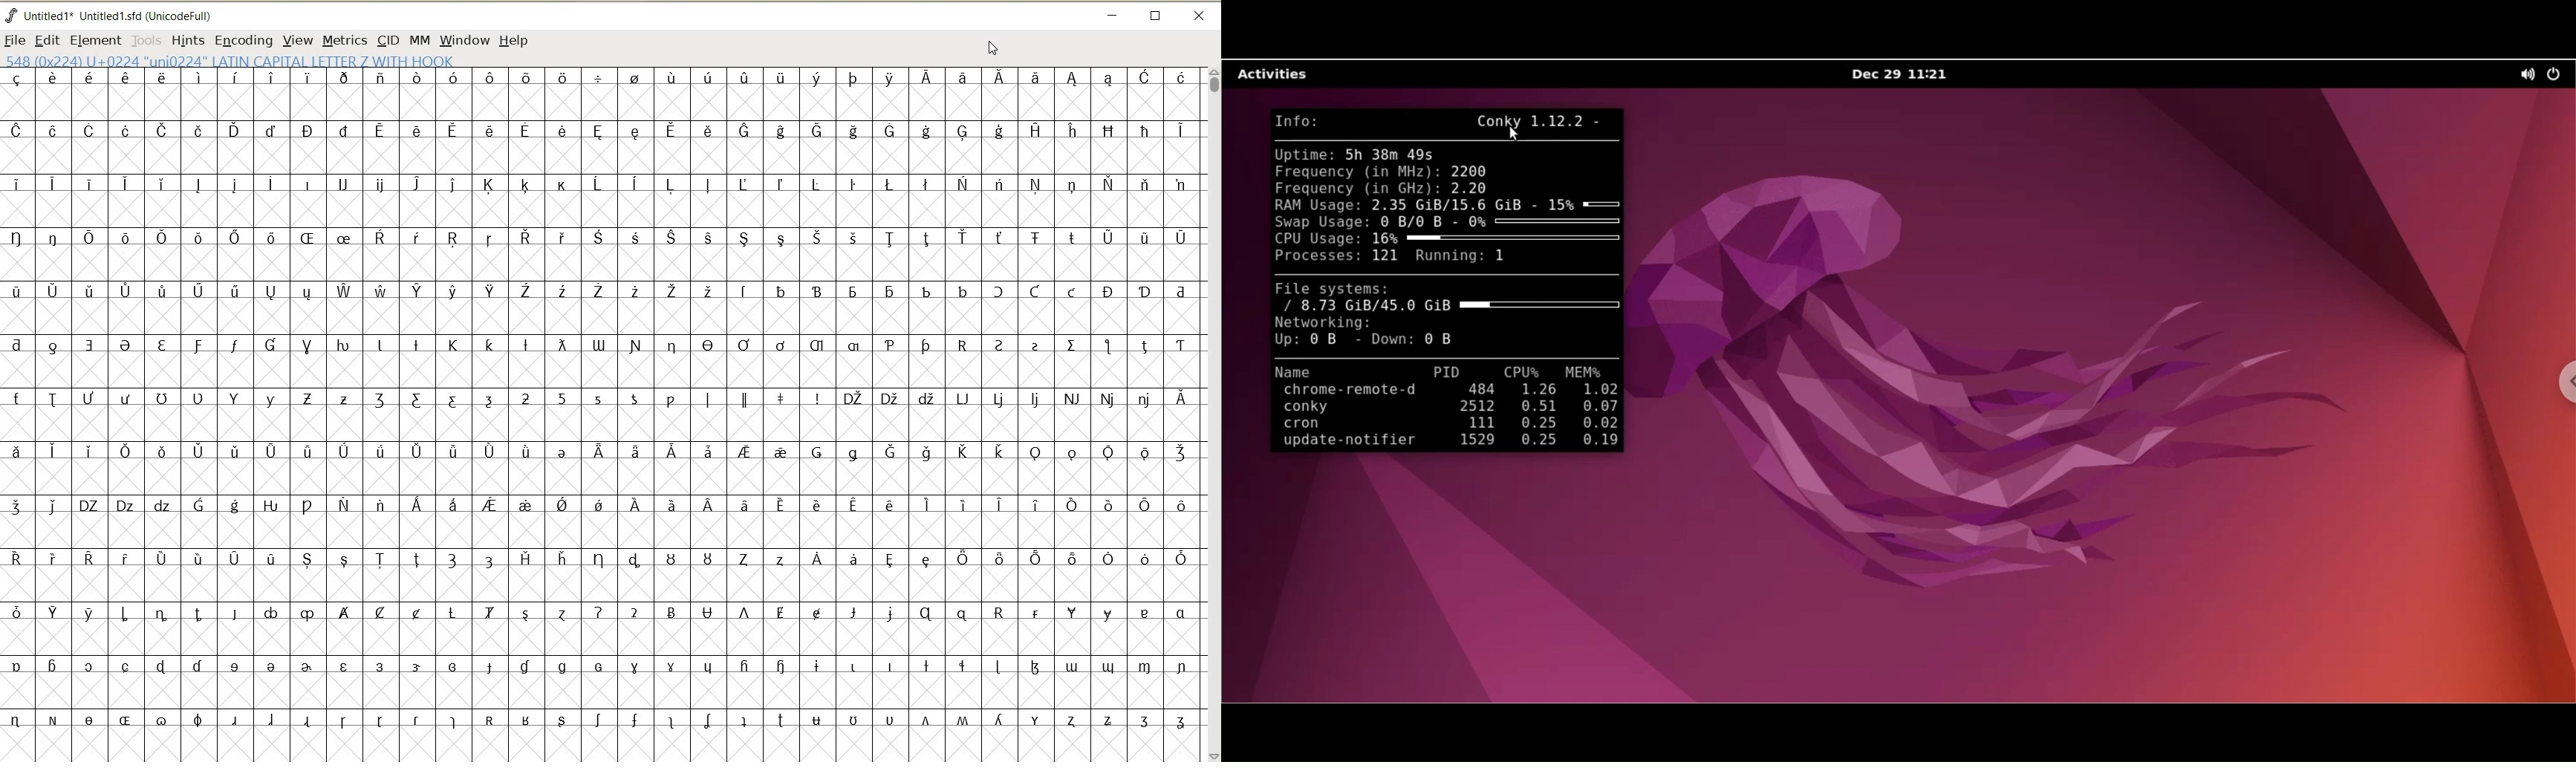 The height and width of the screenshot is (784, 2576). I want to click on CURSOR, so click(991, 47).